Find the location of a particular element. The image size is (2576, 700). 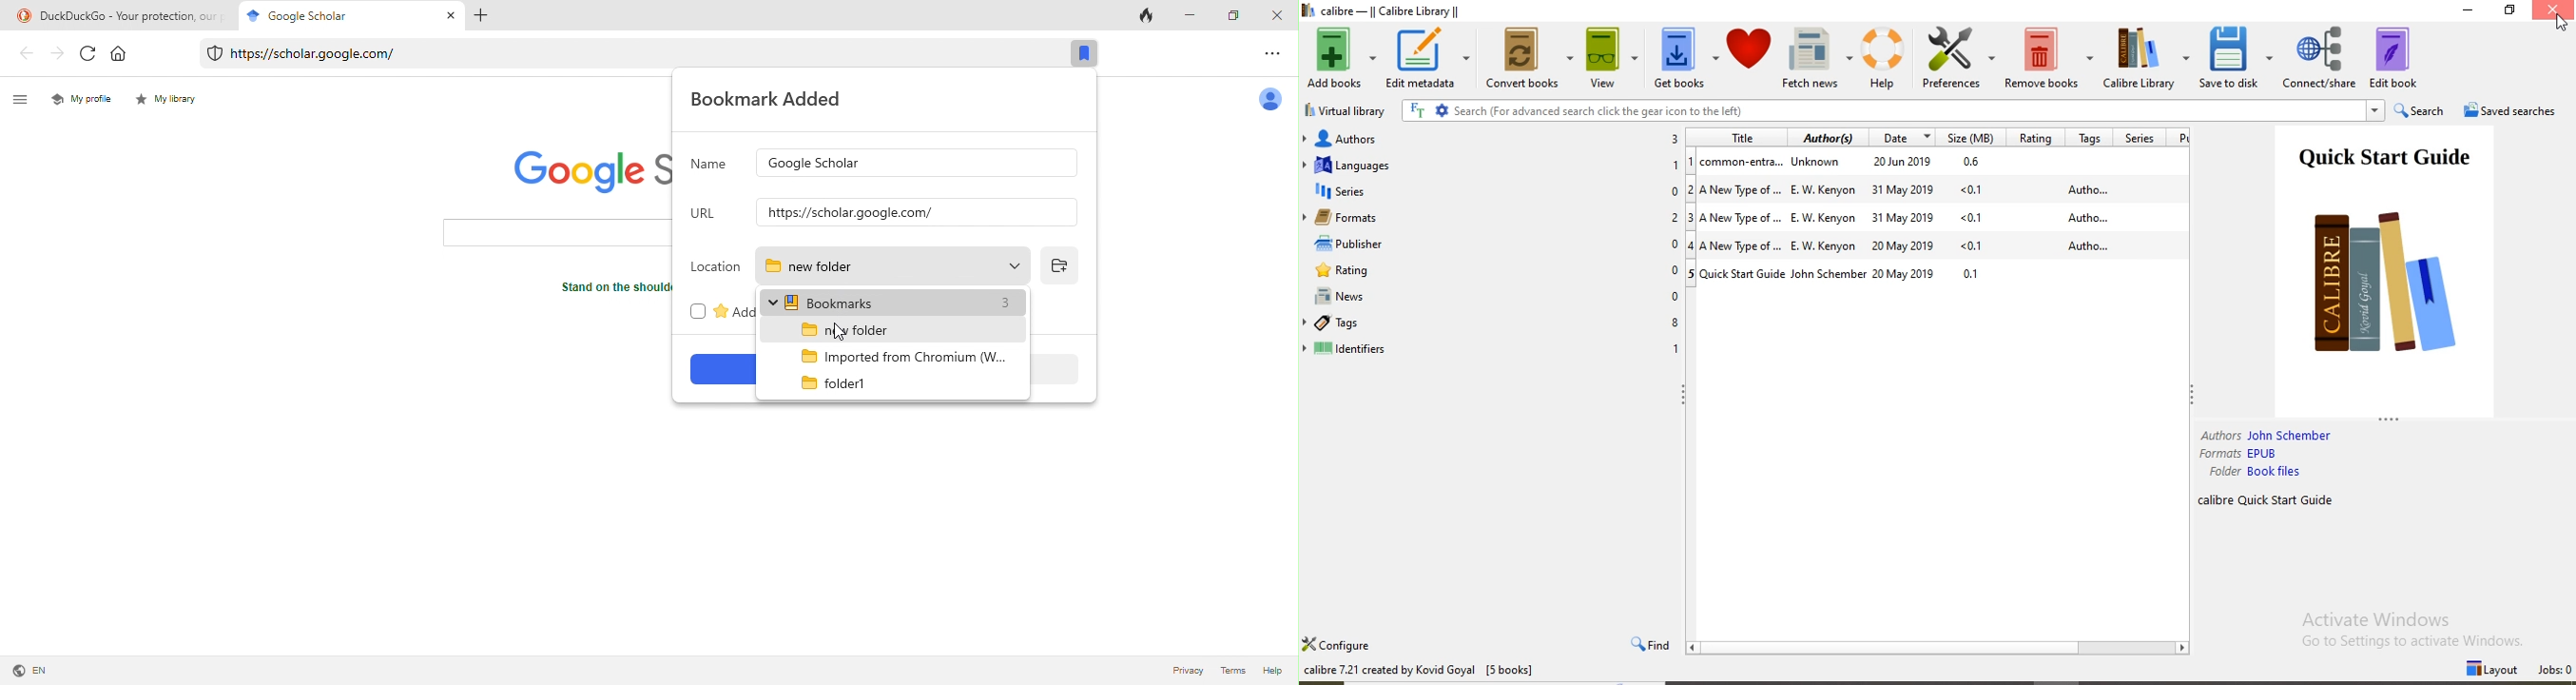

Scroll Bar is located at coordinates (1939, 648).